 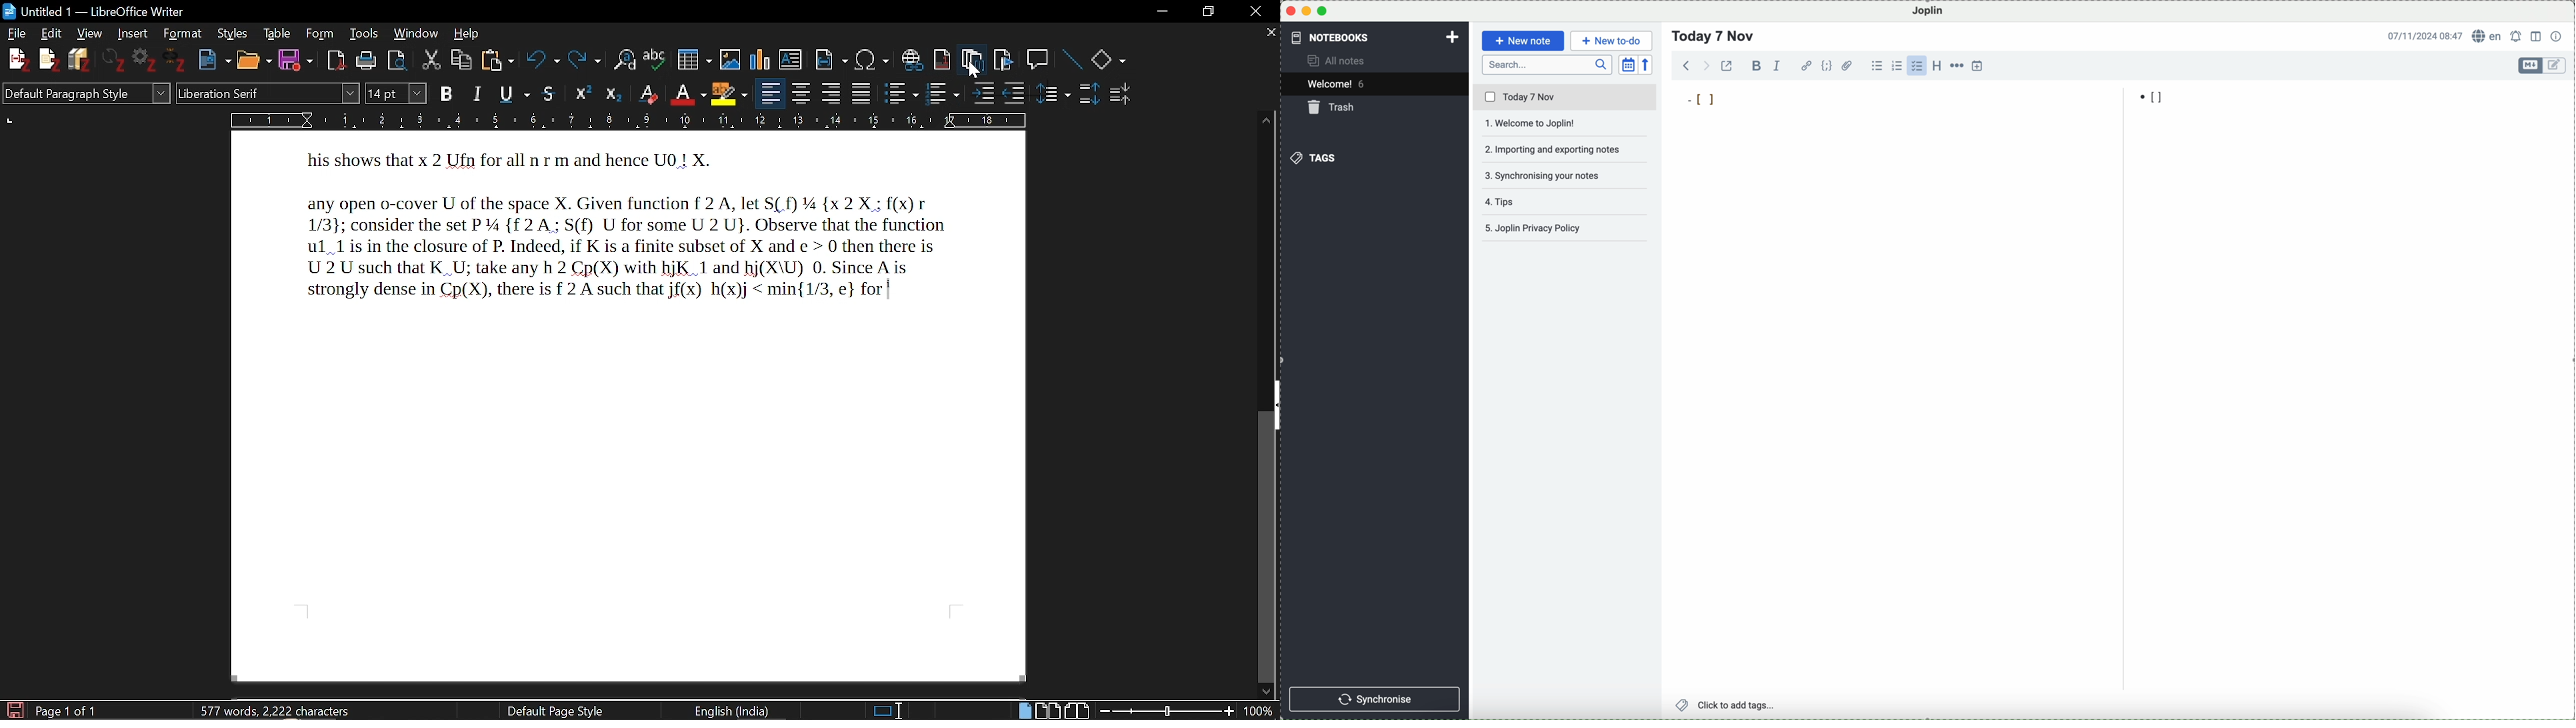 What do you see at coordinates (1253, 11) in the screenshot?
I see `Close` at bounding box center [1253, 11].